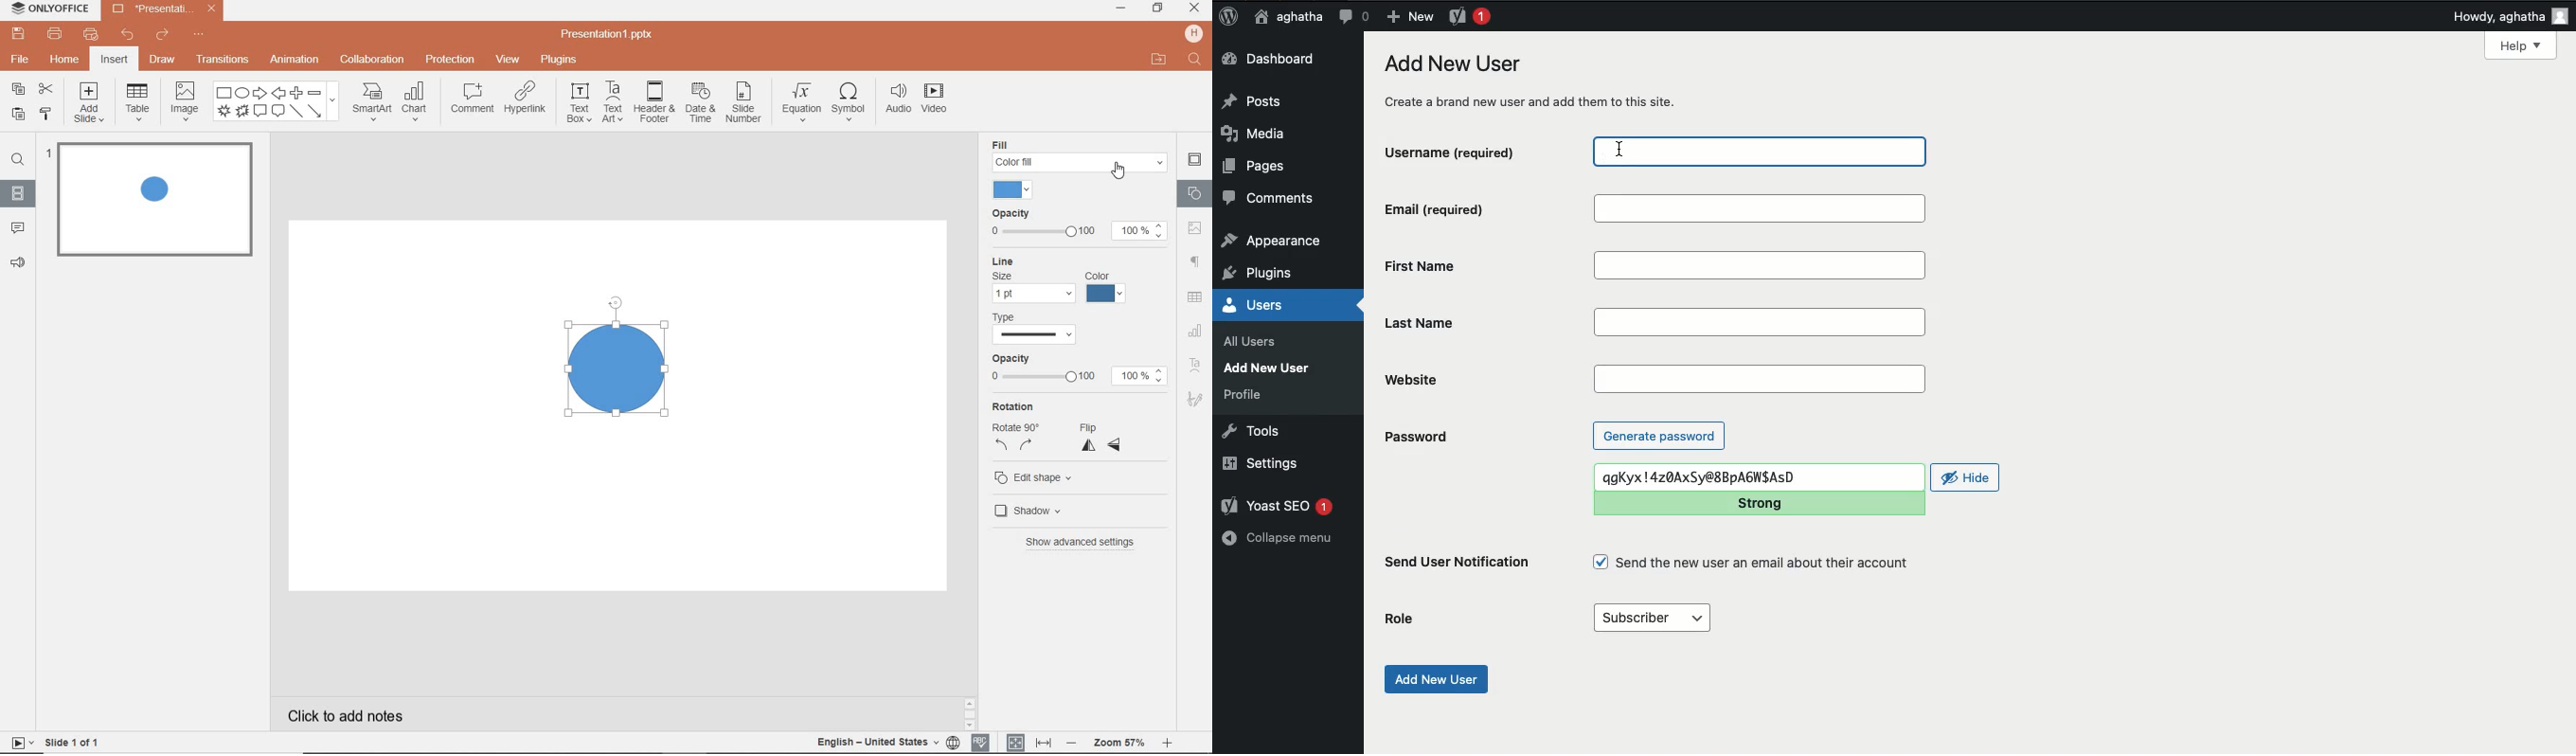 This screenshot has height=756, width=2576. Describe the element at coordinates (1267, 274) in the screenshot. I see `plugins` at that location.